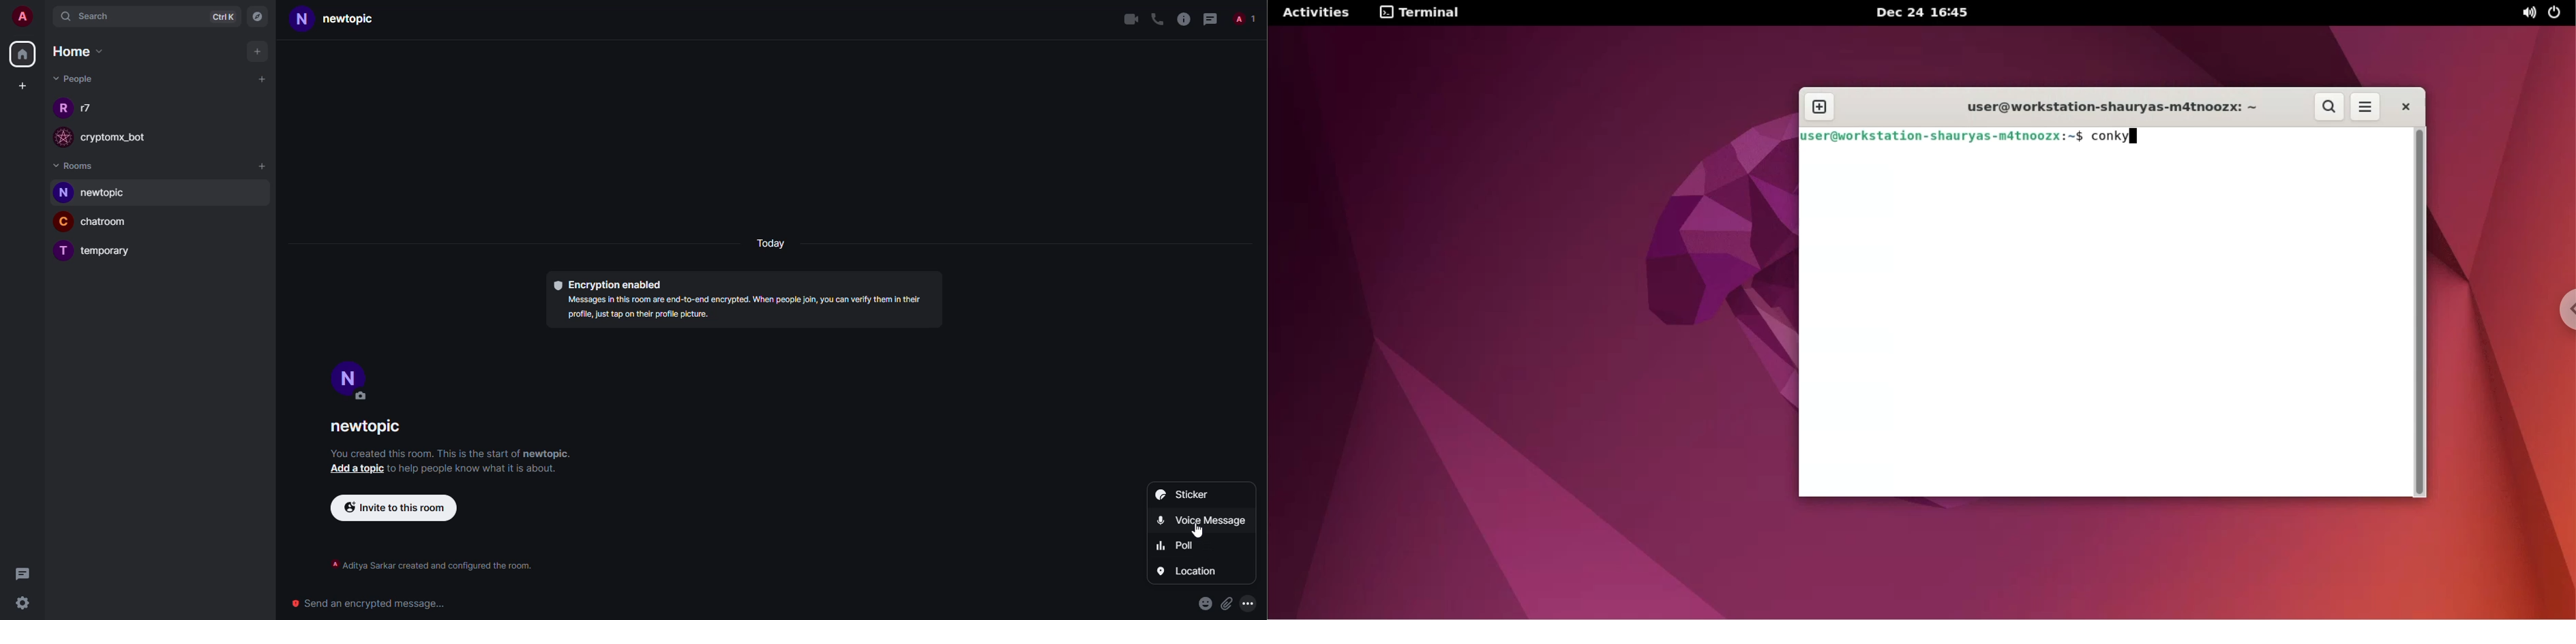 The height and width of the screenshot is (644, 2576). Describe the element at coordinates (426, 564) in the screenshot. I see `info` at that location.